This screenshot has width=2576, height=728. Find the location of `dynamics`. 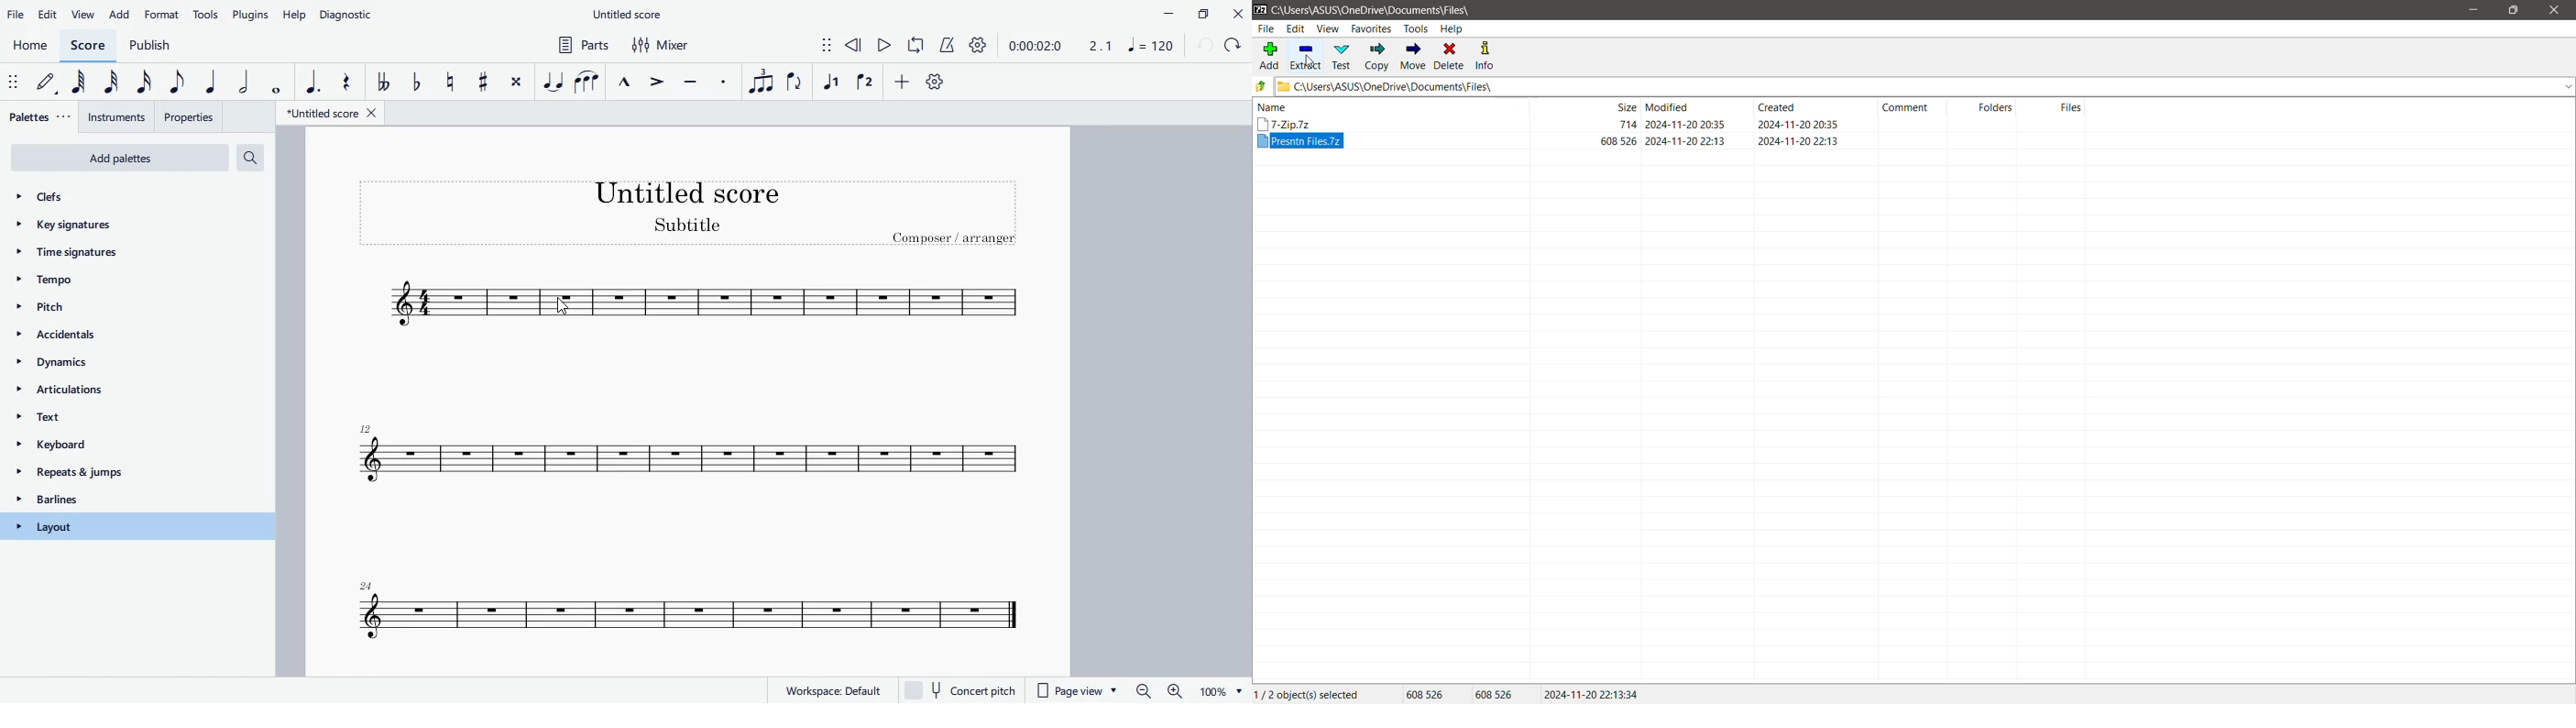

dynamics is located at coordinates (110, 367).